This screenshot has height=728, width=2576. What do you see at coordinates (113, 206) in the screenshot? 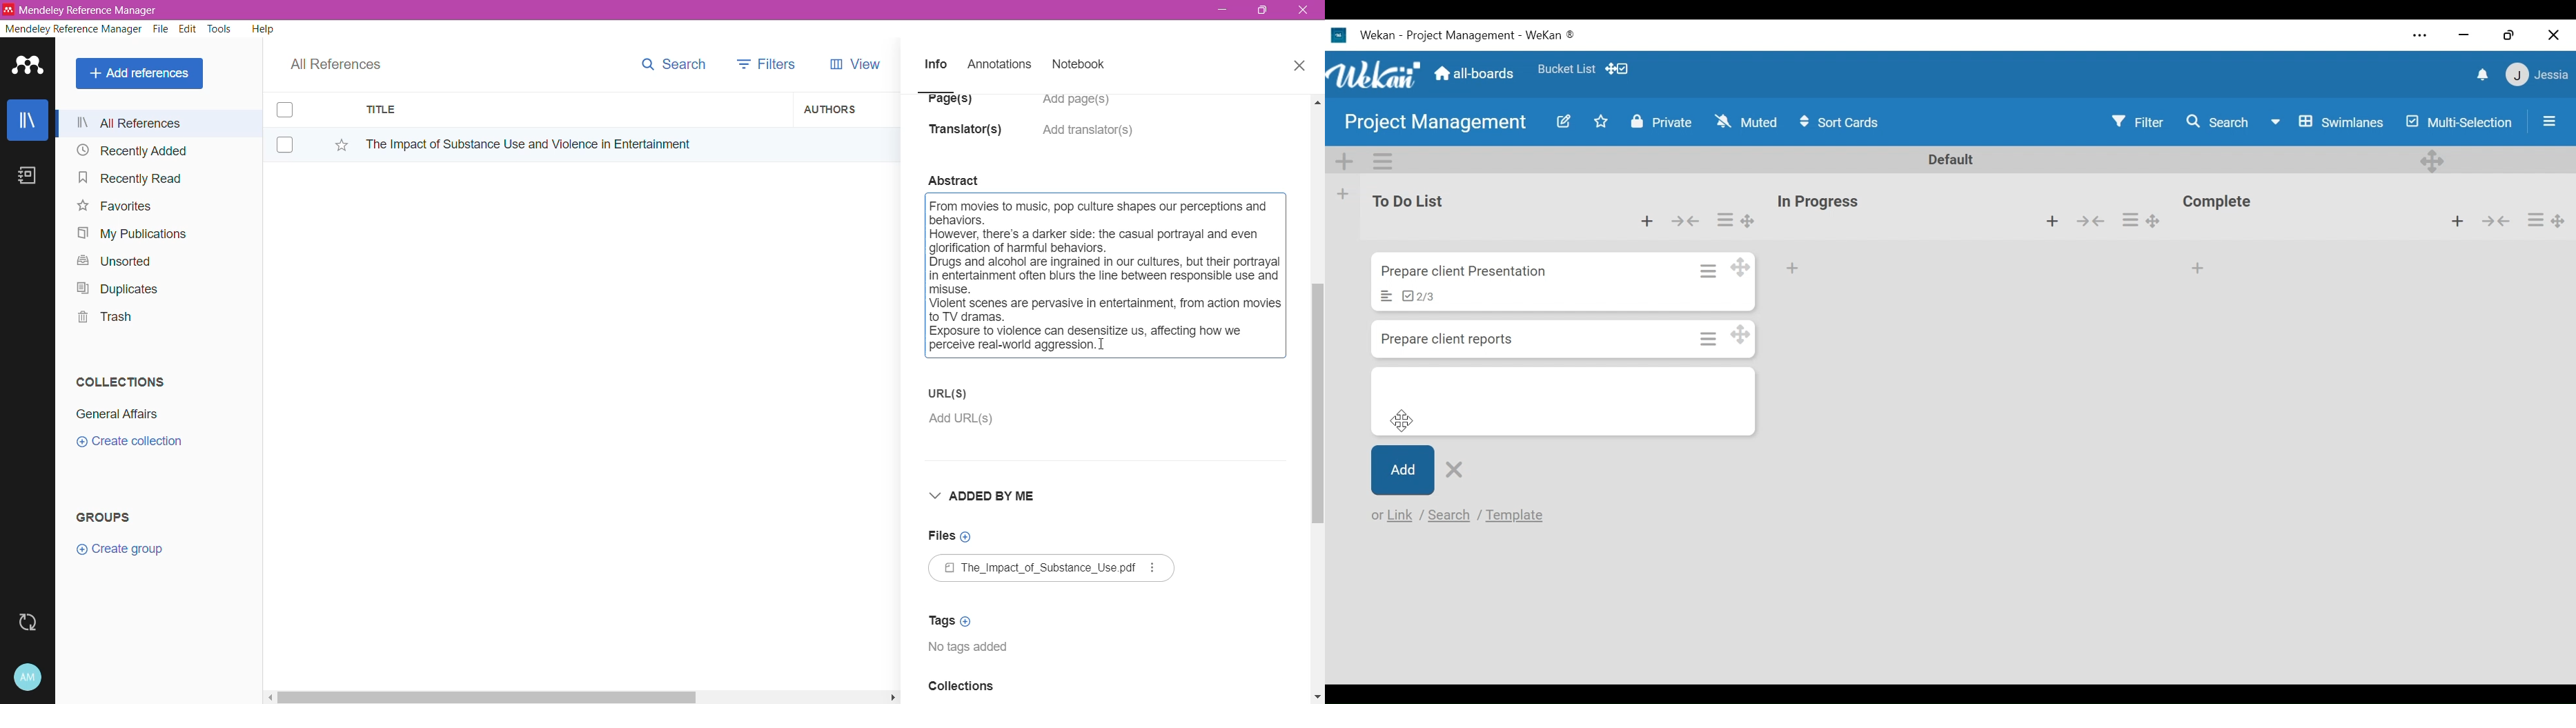
I see `Favorites` at bounding box center [113, 206].